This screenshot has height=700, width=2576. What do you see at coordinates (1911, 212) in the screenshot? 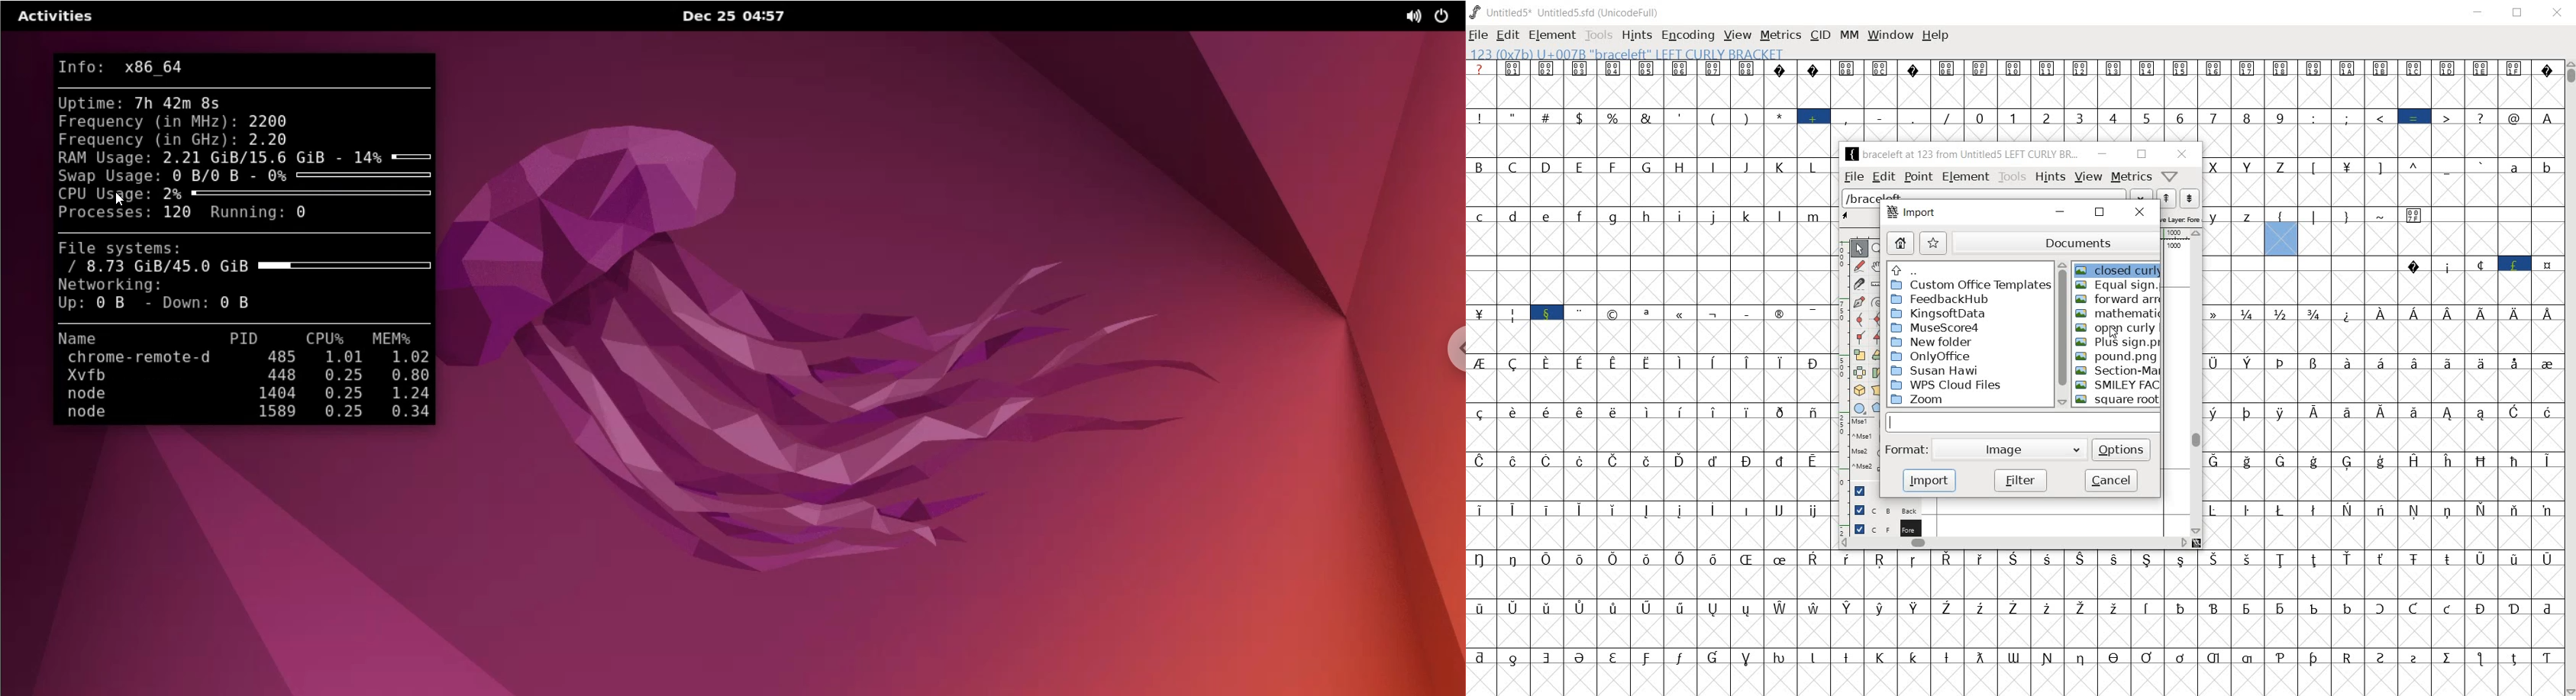
I see `import` at bounding box center [1911, 212].